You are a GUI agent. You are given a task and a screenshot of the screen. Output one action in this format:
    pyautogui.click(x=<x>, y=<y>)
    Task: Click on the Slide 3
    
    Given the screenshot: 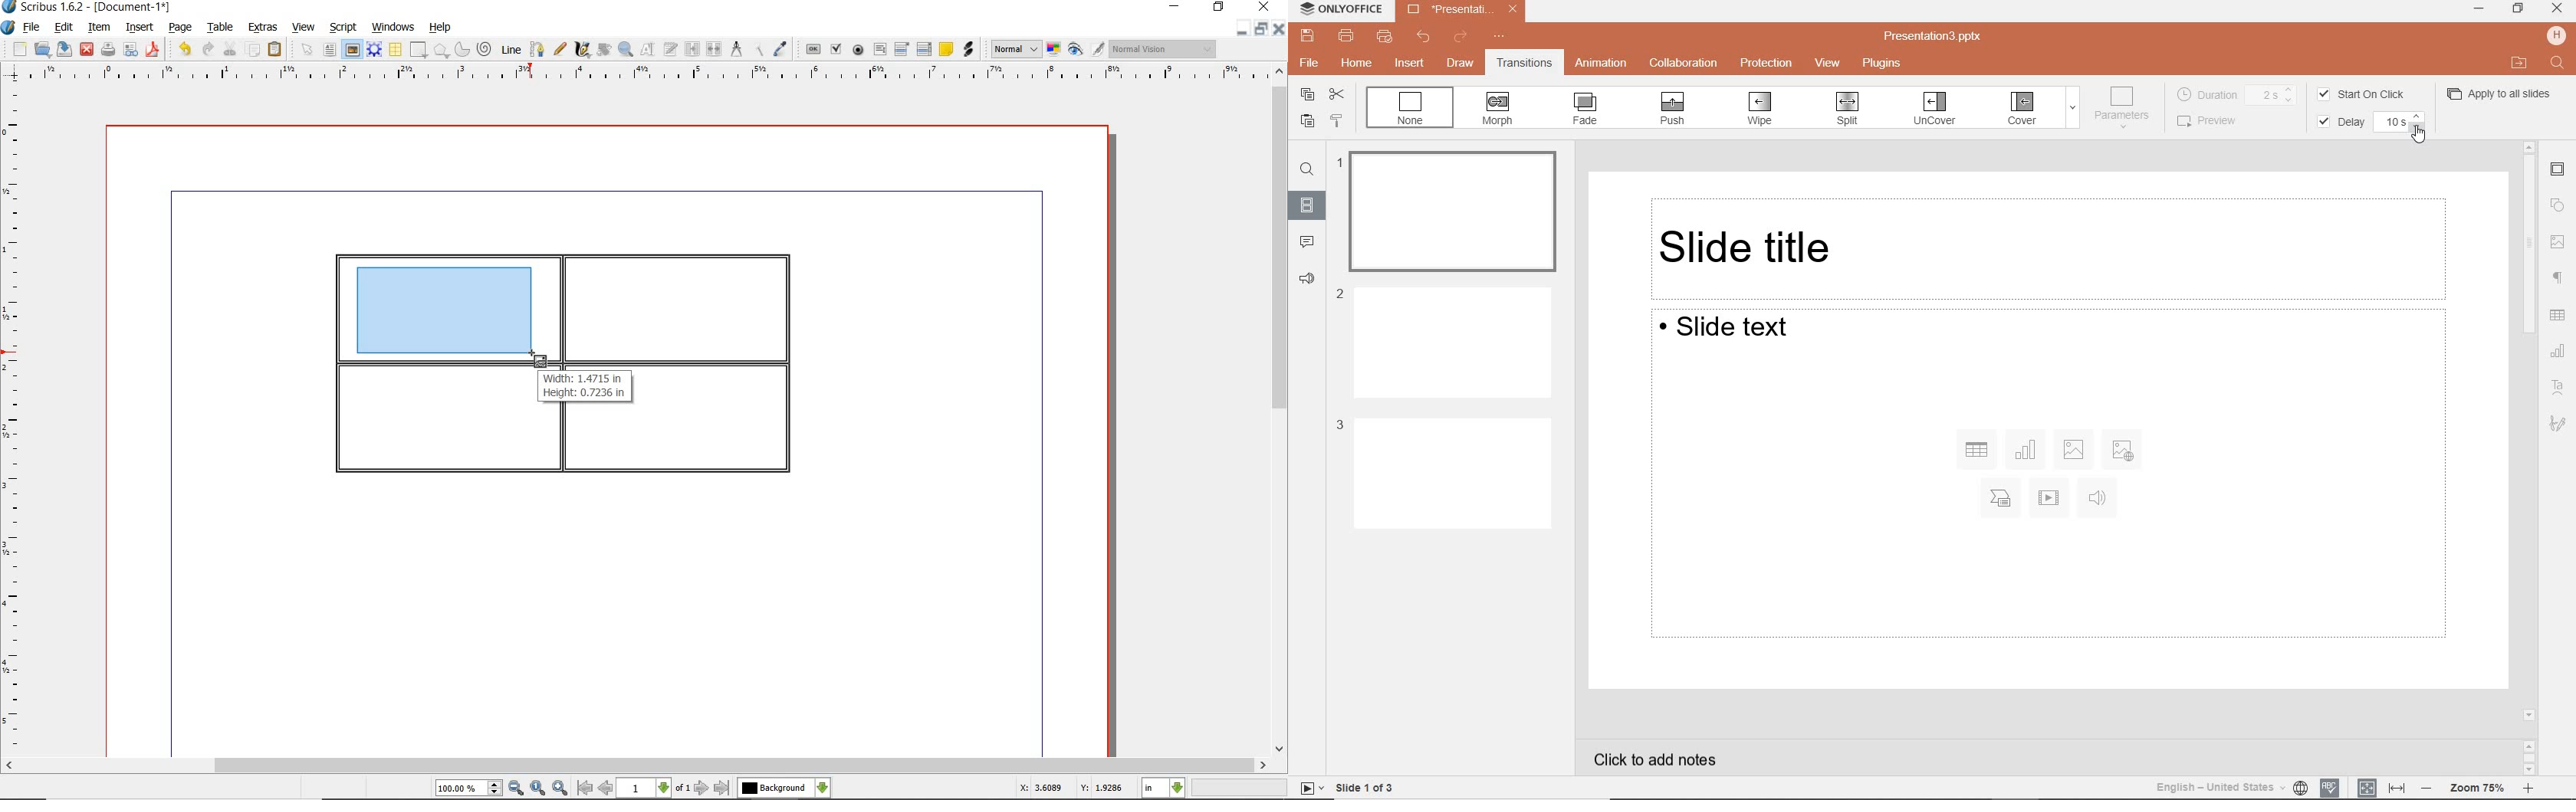 What is the action you would take?
    pyautogui.click(x=1443, y=472)
    